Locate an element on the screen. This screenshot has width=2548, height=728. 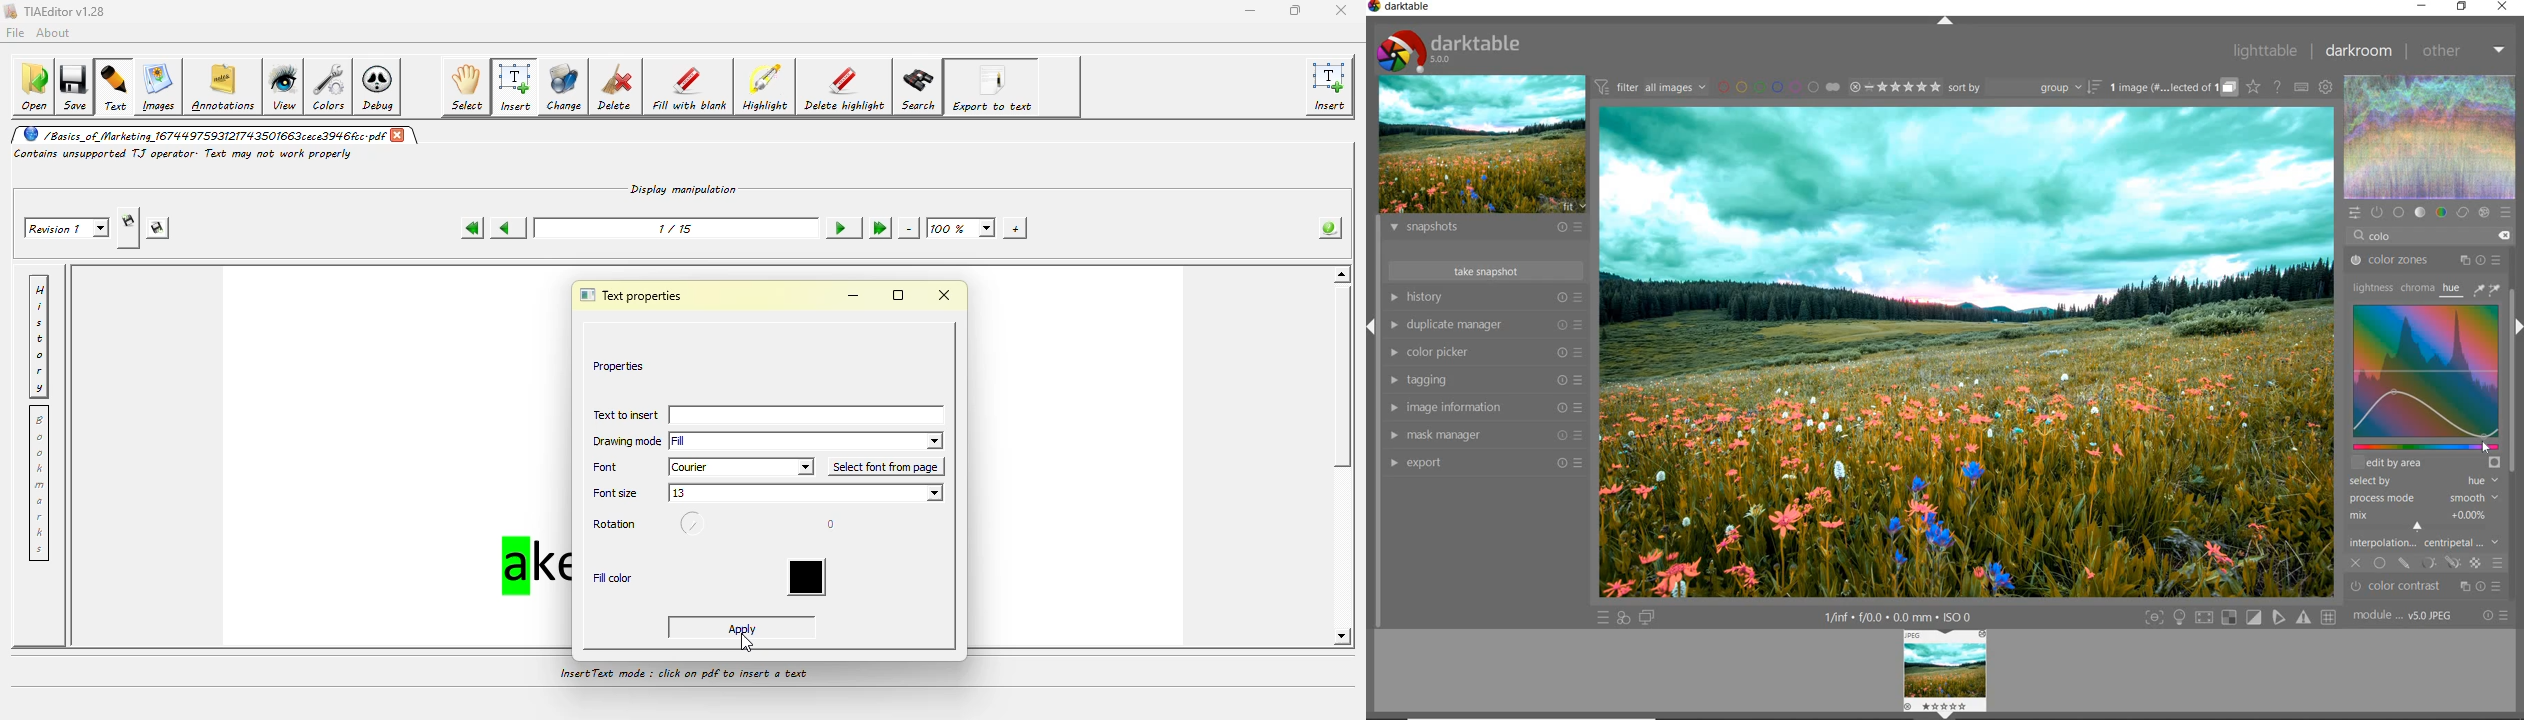
mask options is located at coordinates (2440, 563).